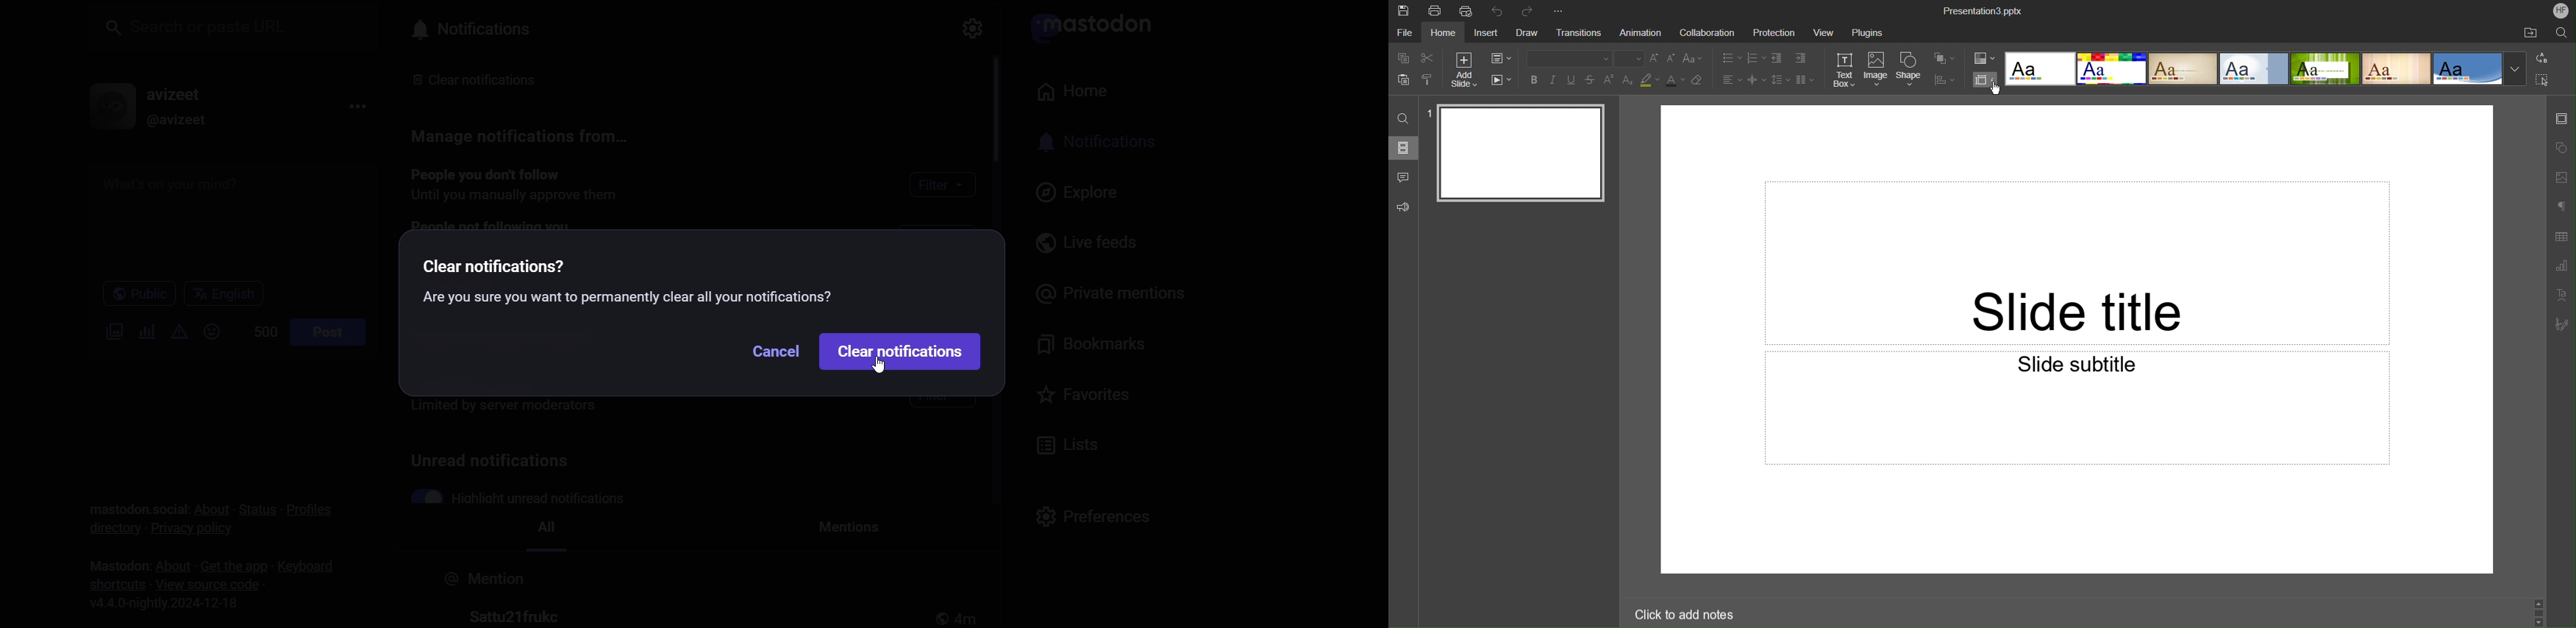  Describe the element at coordinates (1998, 92) in the screenshot. I see `Cursor` at that location.